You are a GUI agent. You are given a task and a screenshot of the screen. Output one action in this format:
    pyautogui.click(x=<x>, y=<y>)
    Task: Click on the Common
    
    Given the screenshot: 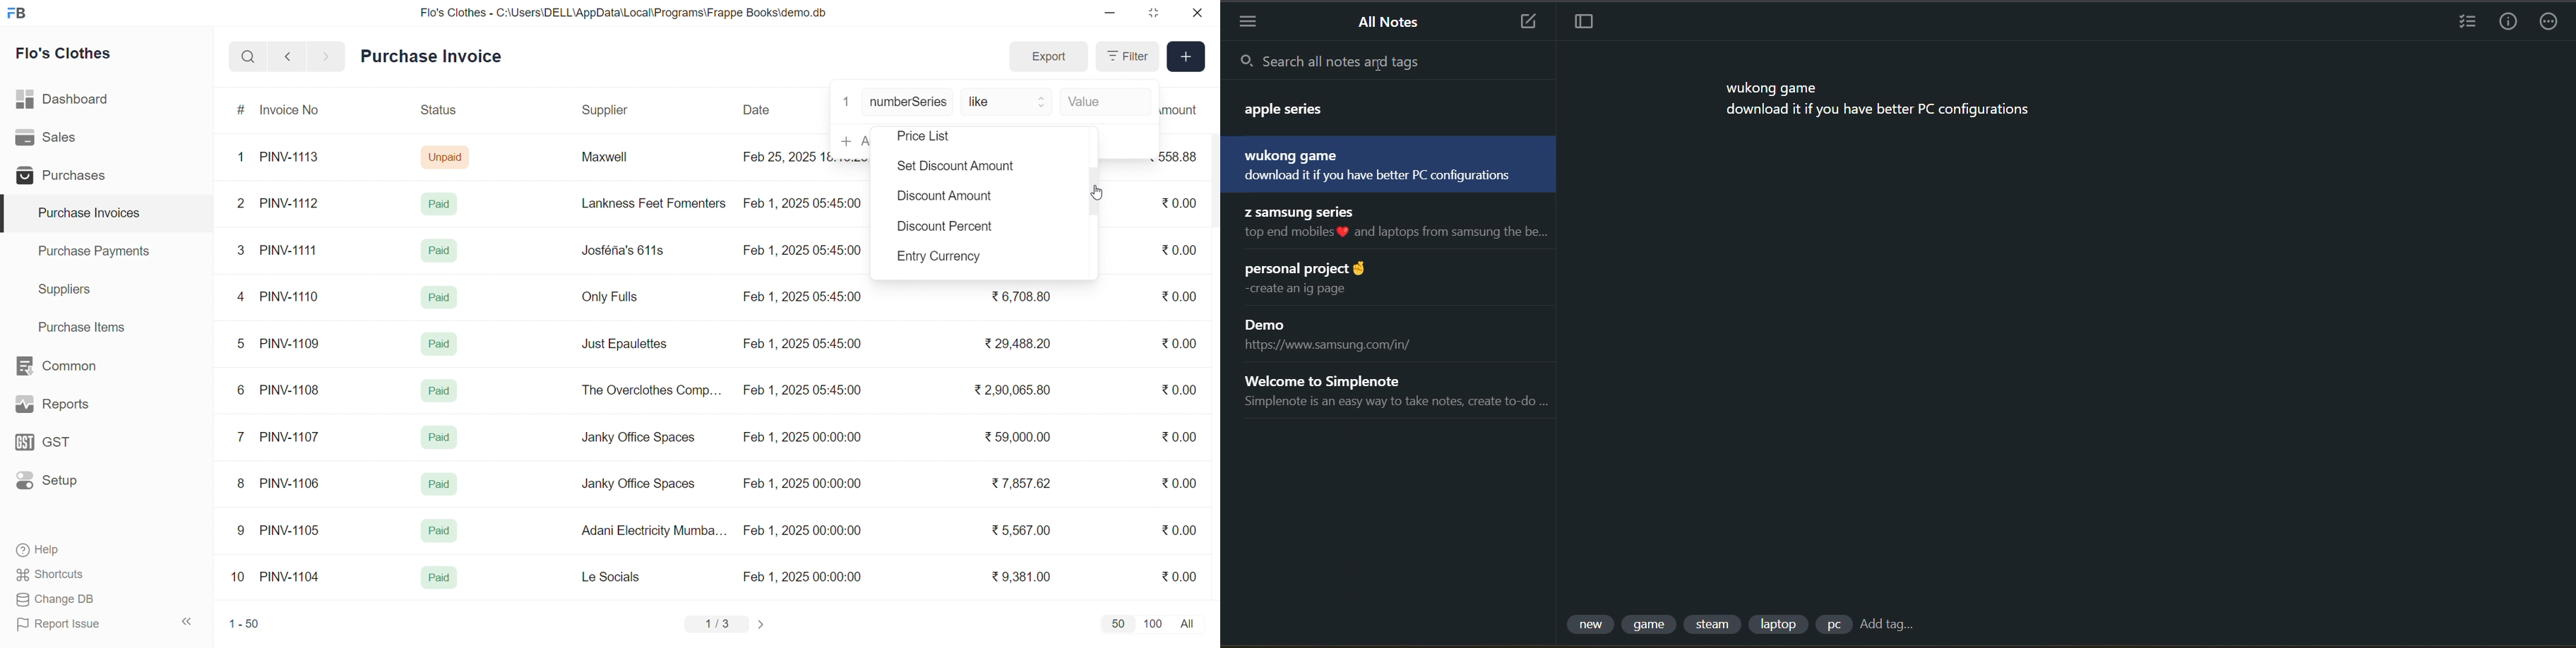 What is the action you would take?
    pyautogui.click(x=70, y=367)
    